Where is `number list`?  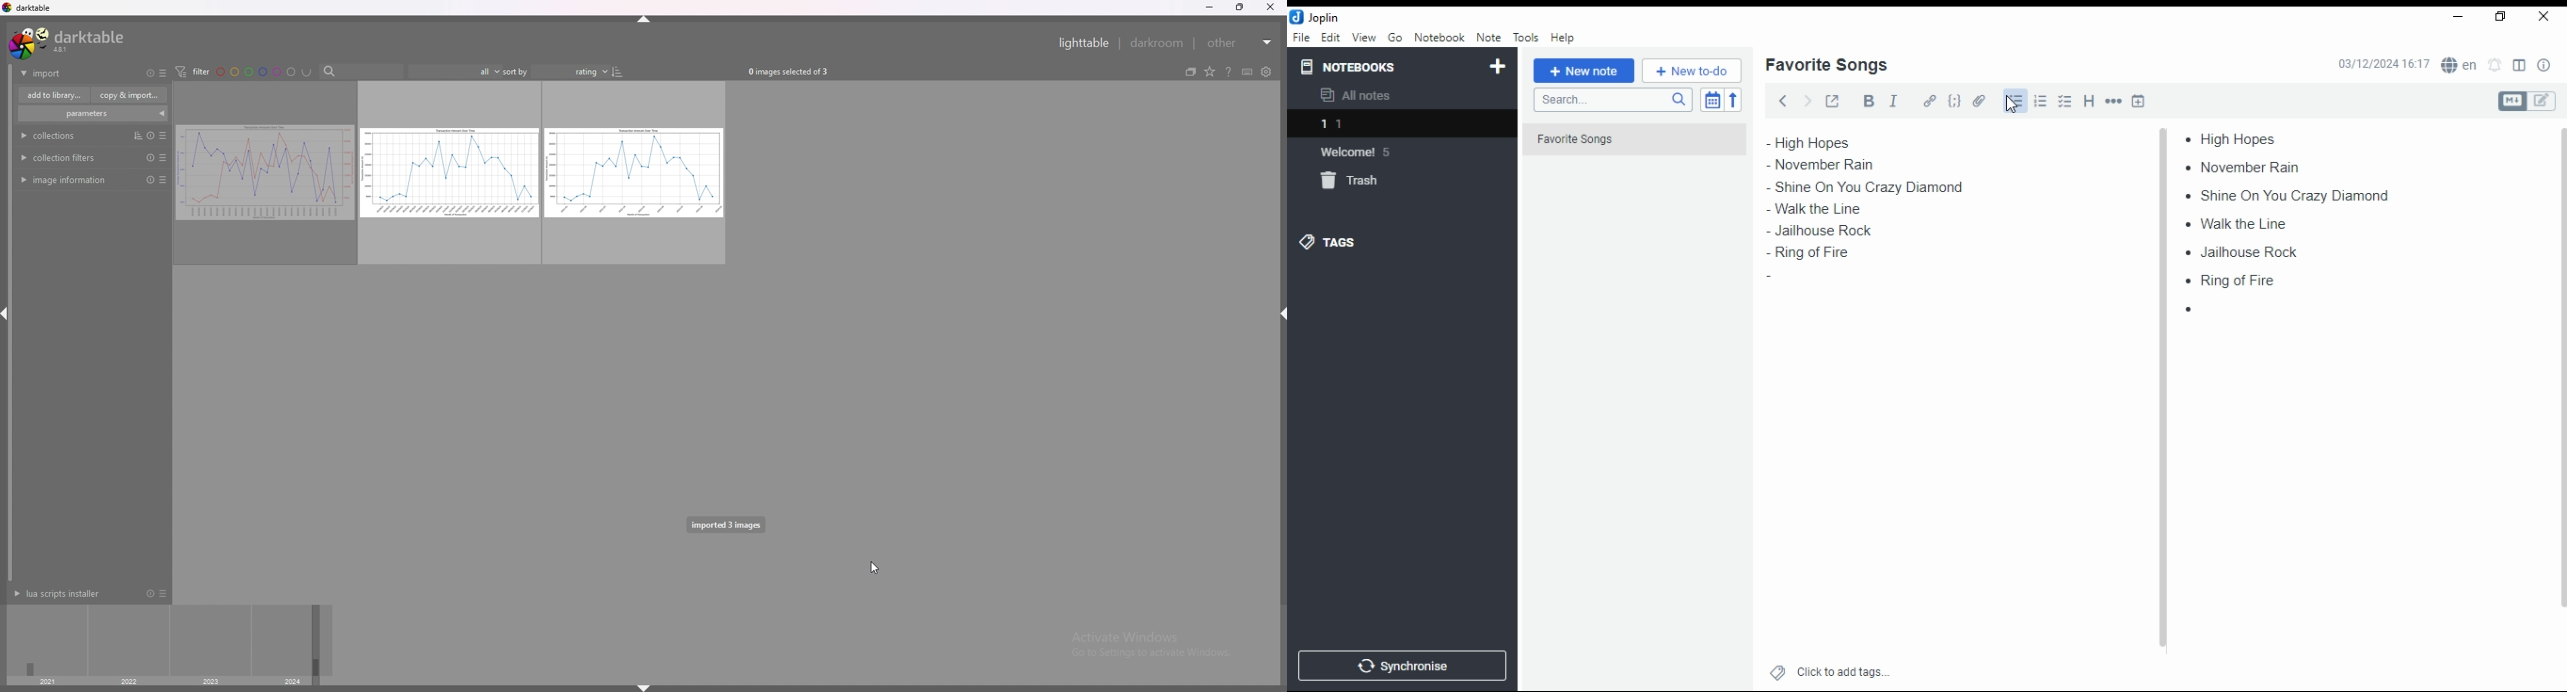
number list is located at coordinates (2041, 100).